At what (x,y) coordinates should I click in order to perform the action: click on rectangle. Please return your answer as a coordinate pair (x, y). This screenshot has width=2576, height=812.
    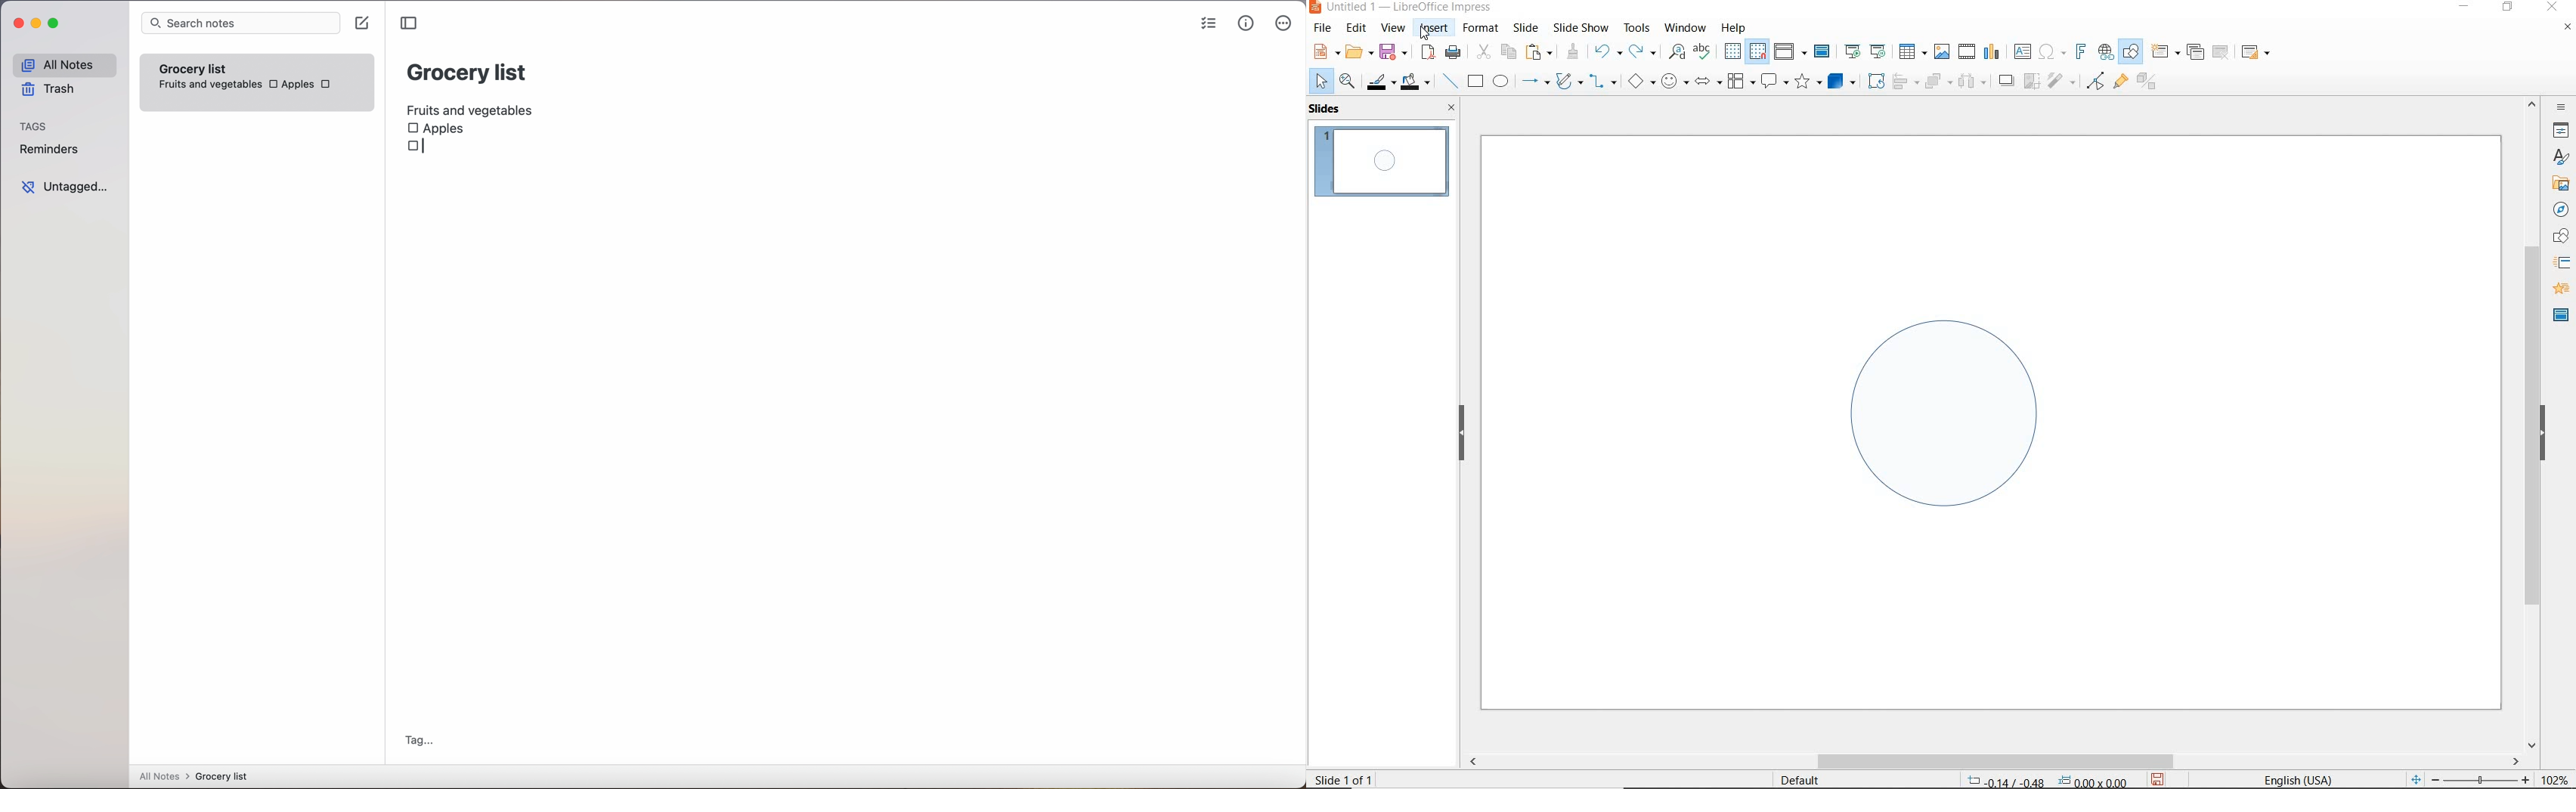
    Looking at the image, I should click on (1474, 82).